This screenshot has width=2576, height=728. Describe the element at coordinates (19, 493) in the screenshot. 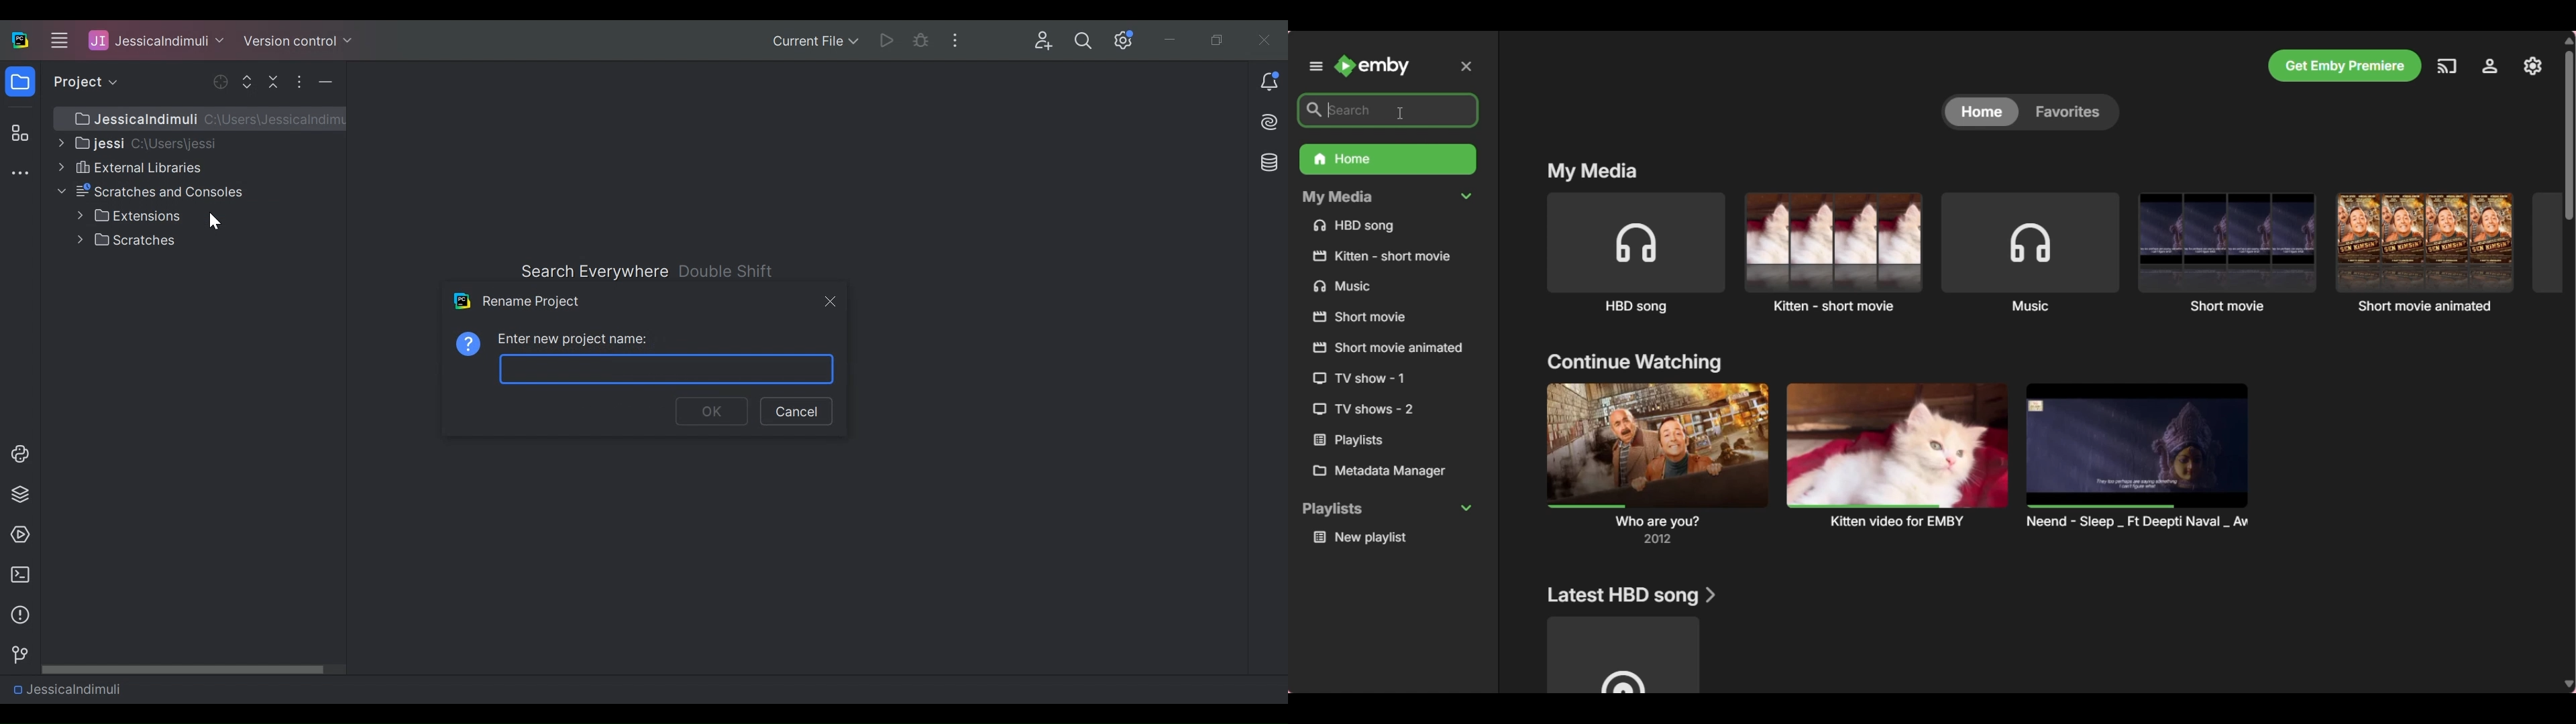

I see `layers` at that location.